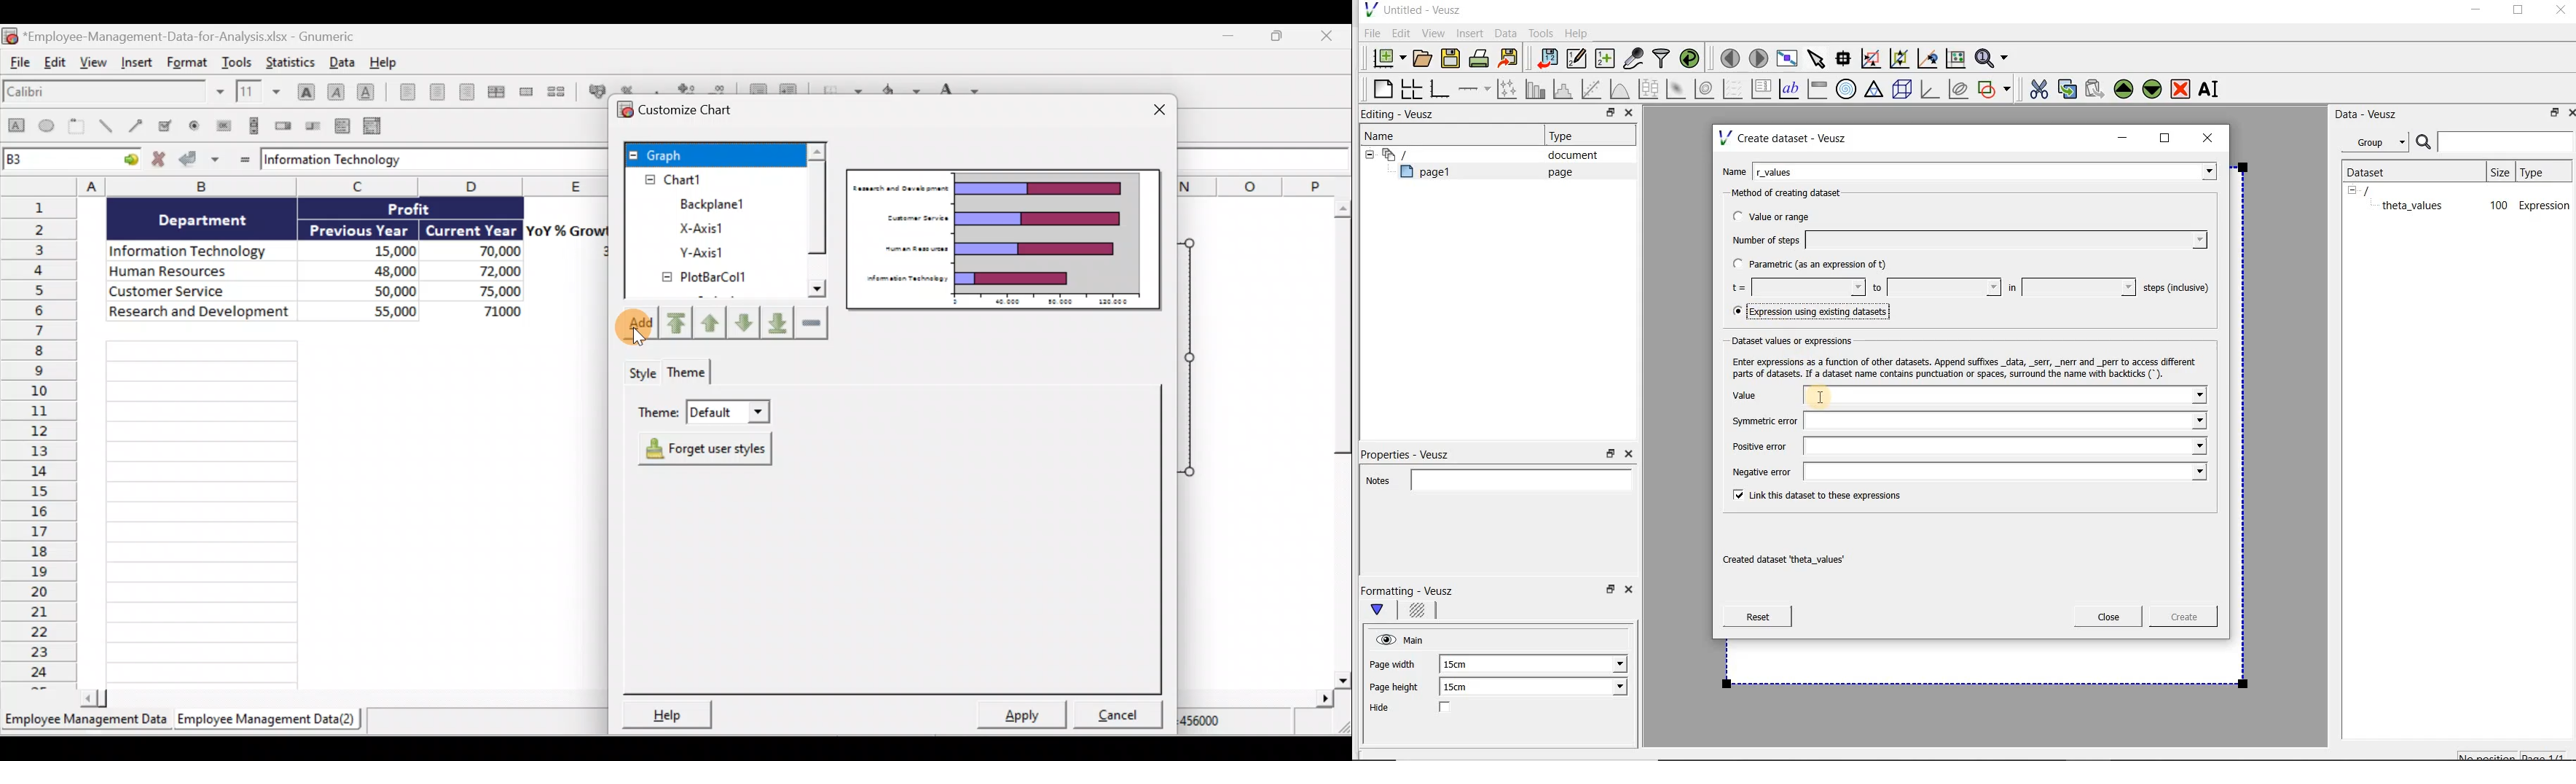  Describe the element at coordinates (20, 66) in the screenshot. I see `File` at that location.